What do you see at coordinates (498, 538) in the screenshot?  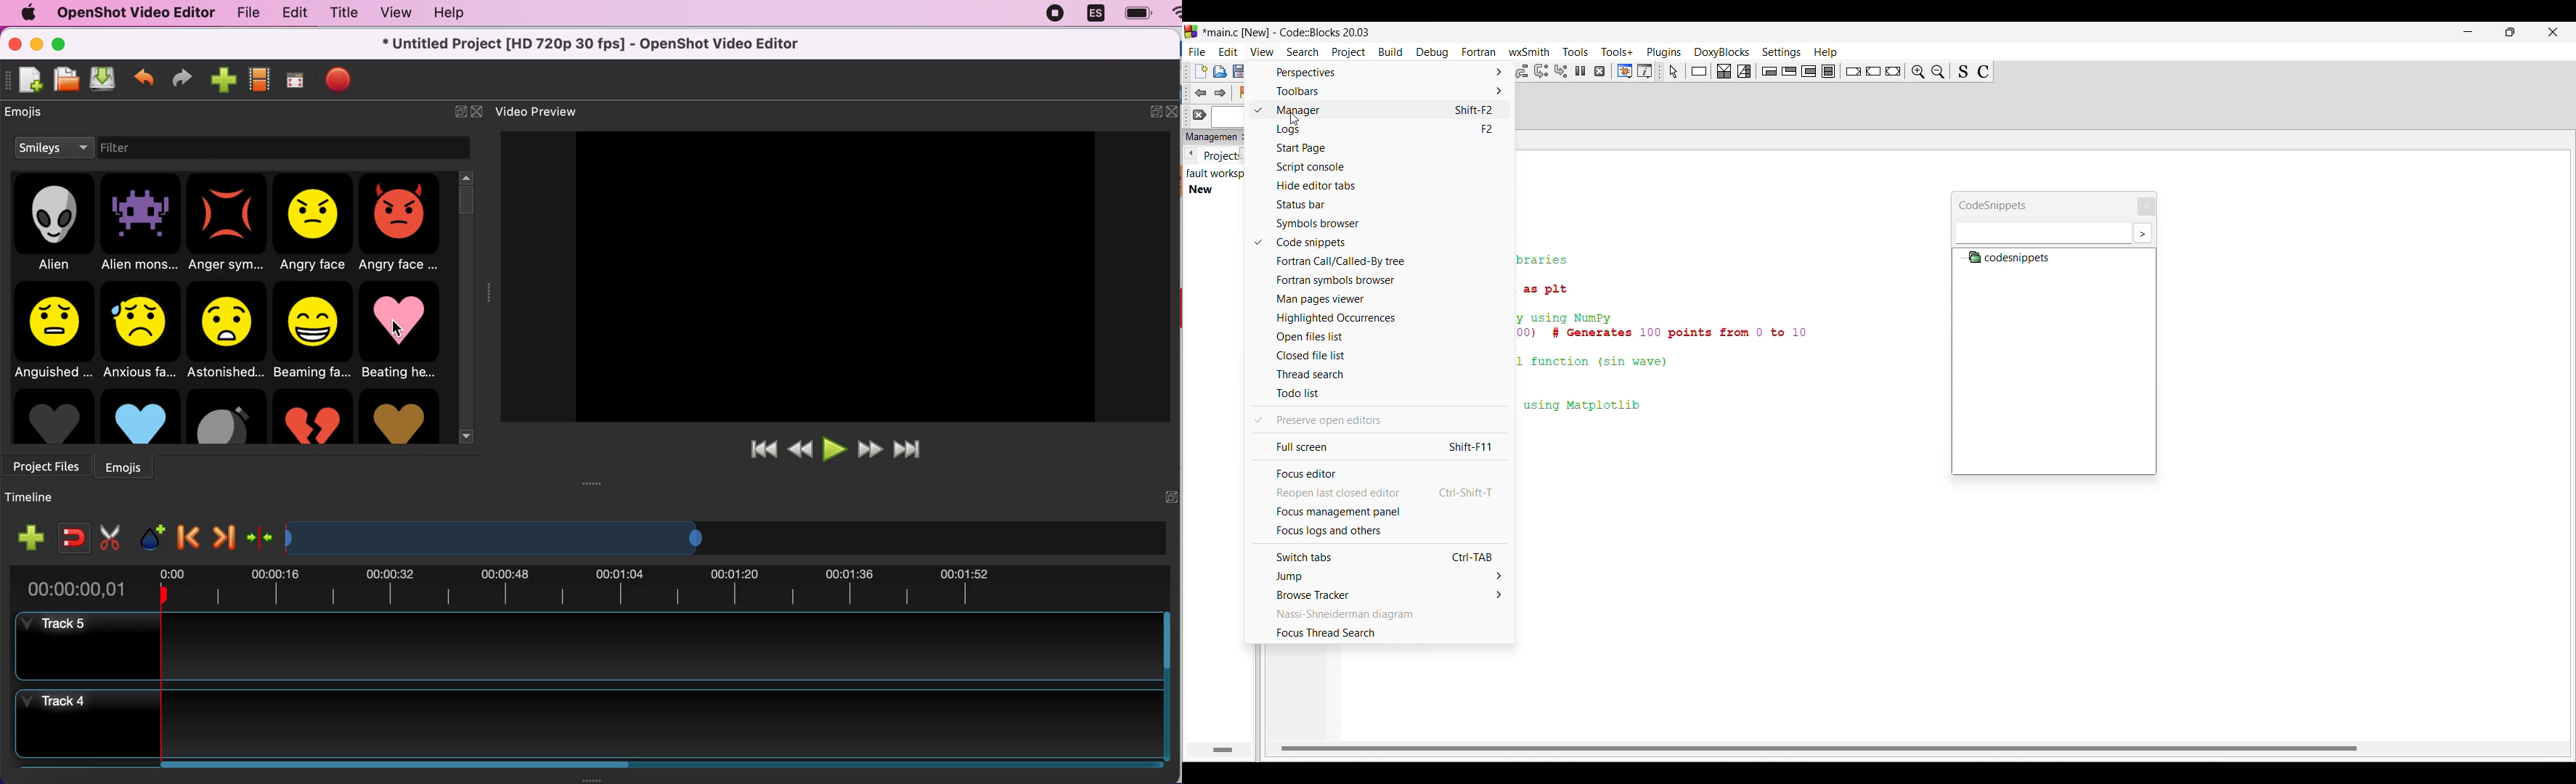 I see `Expand/Shrink timeline view` at bounding box center [498, 538].